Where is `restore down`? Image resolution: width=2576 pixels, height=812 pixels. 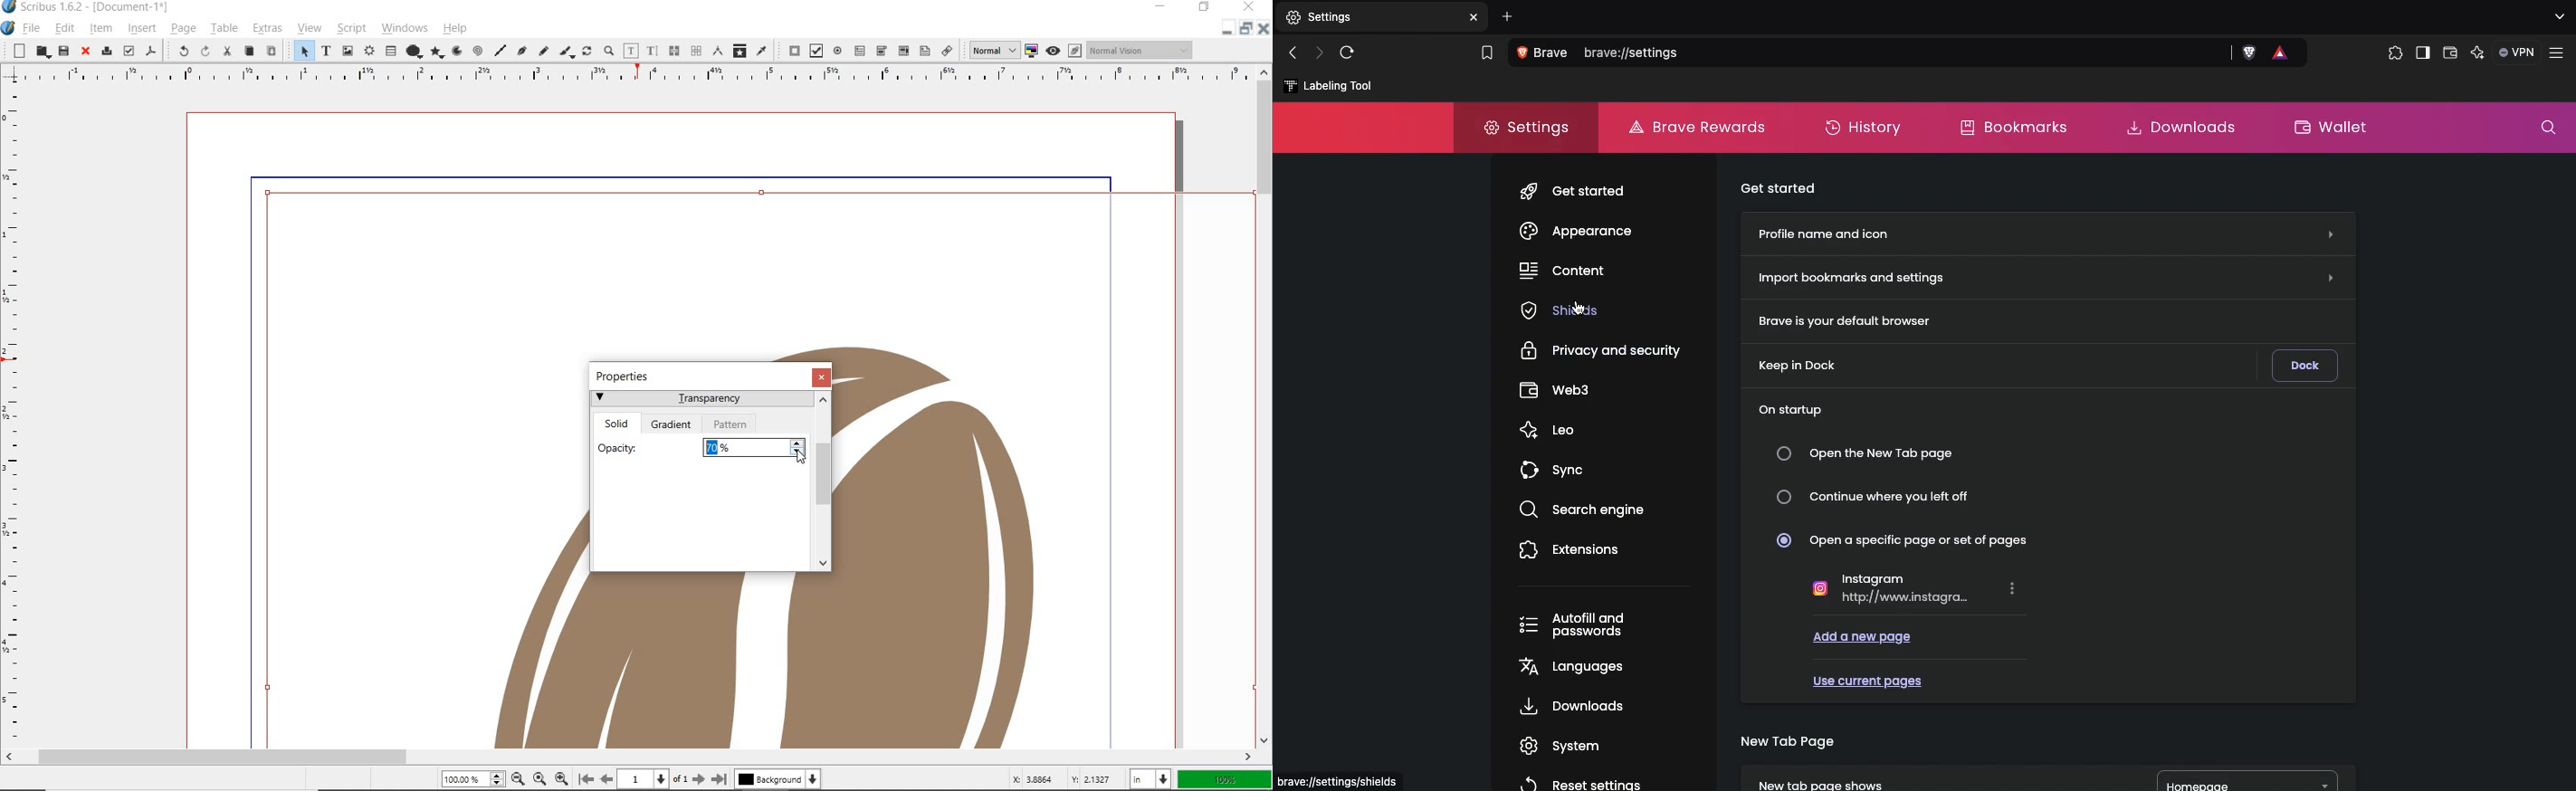
restore down is located at coordinates (1228, 27).